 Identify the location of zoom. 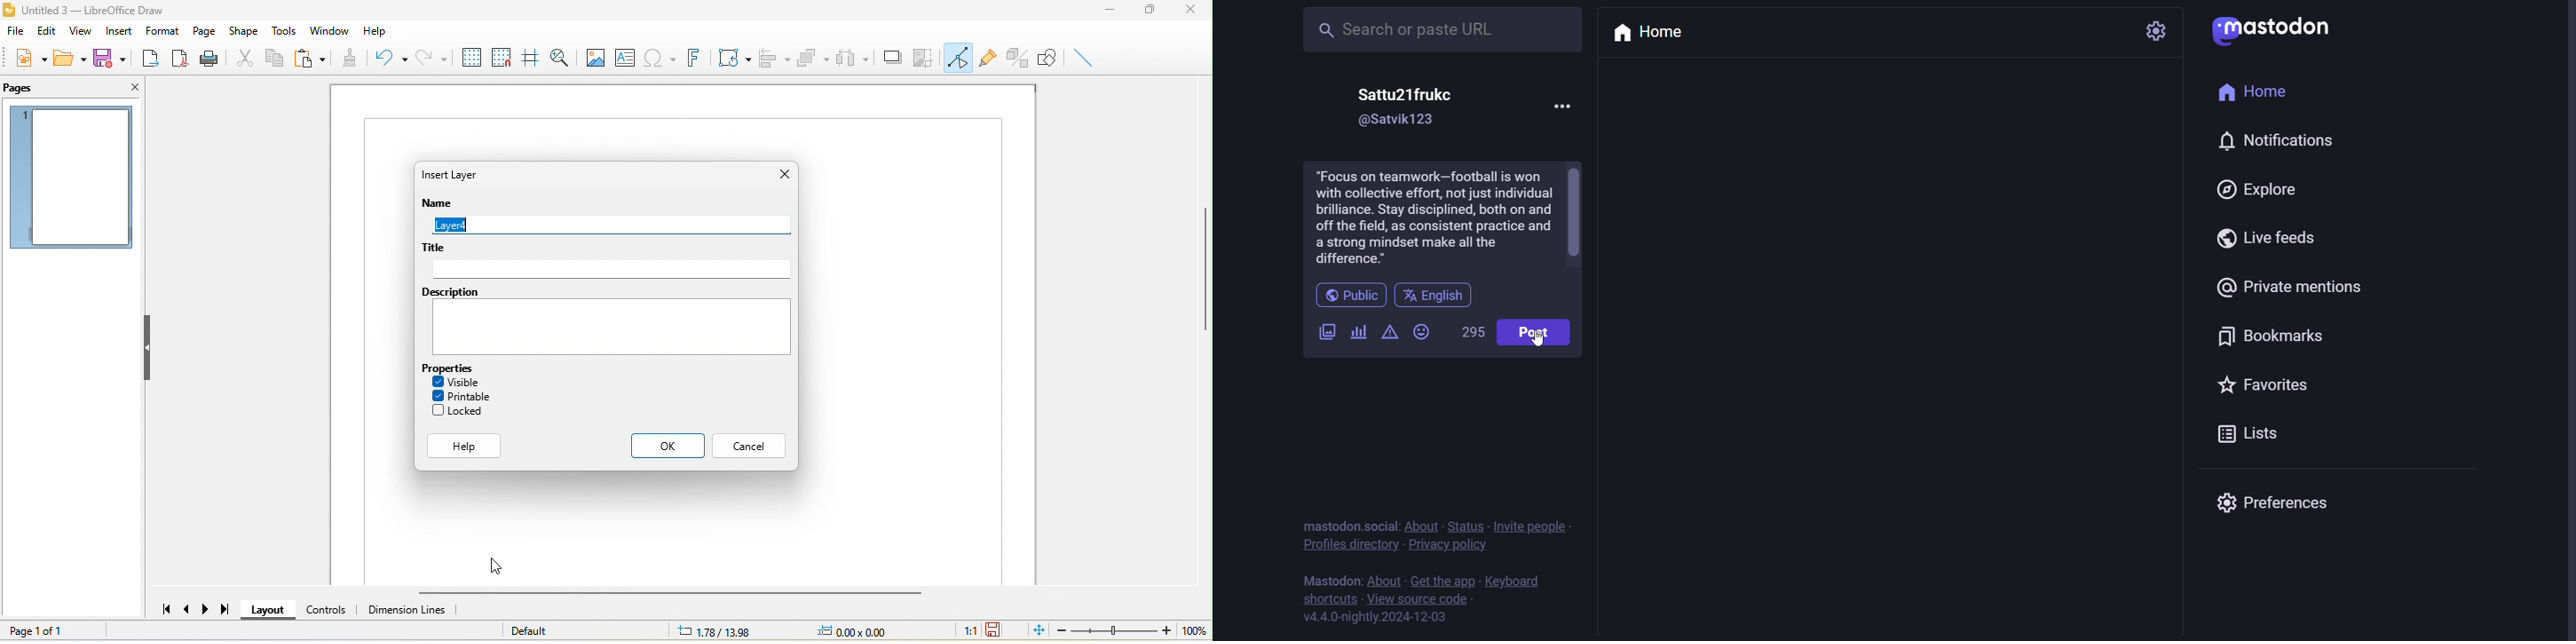
(1133, 631).